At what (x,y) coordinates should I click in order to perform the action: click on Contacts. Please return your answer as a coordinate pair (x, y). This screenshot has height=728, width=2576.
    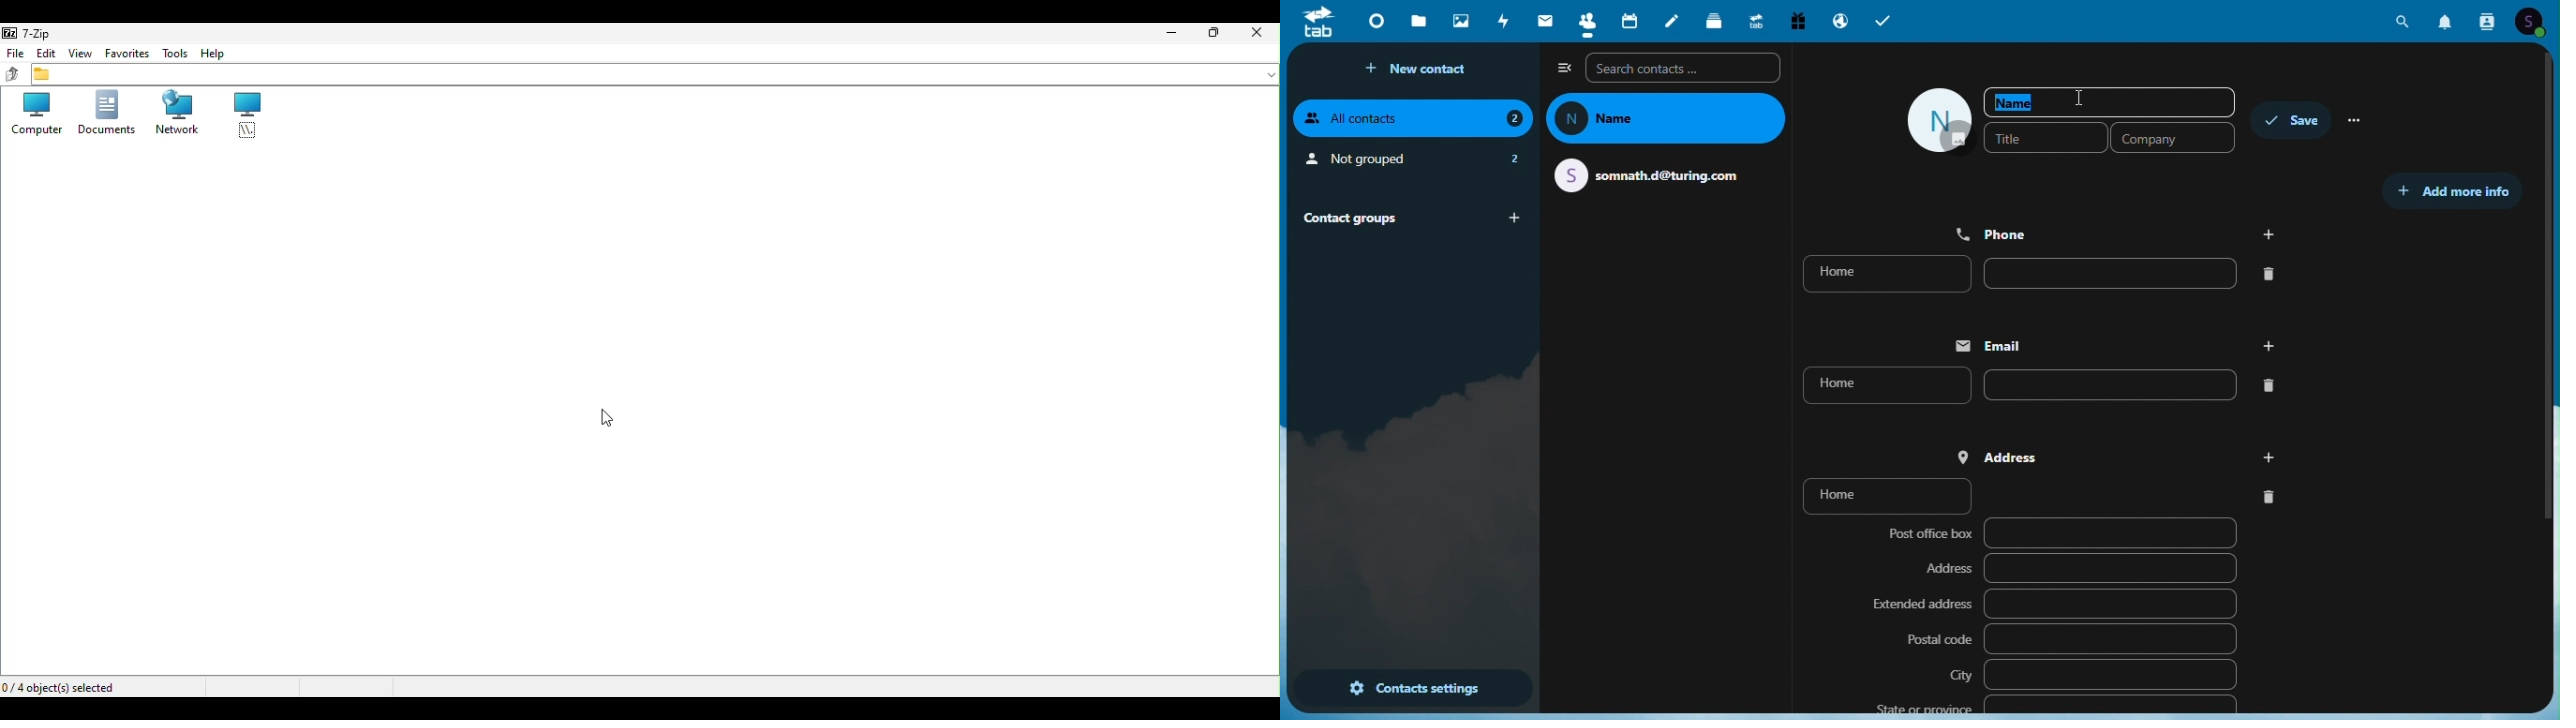
    Looking at the image, I should click on (1583, 22).